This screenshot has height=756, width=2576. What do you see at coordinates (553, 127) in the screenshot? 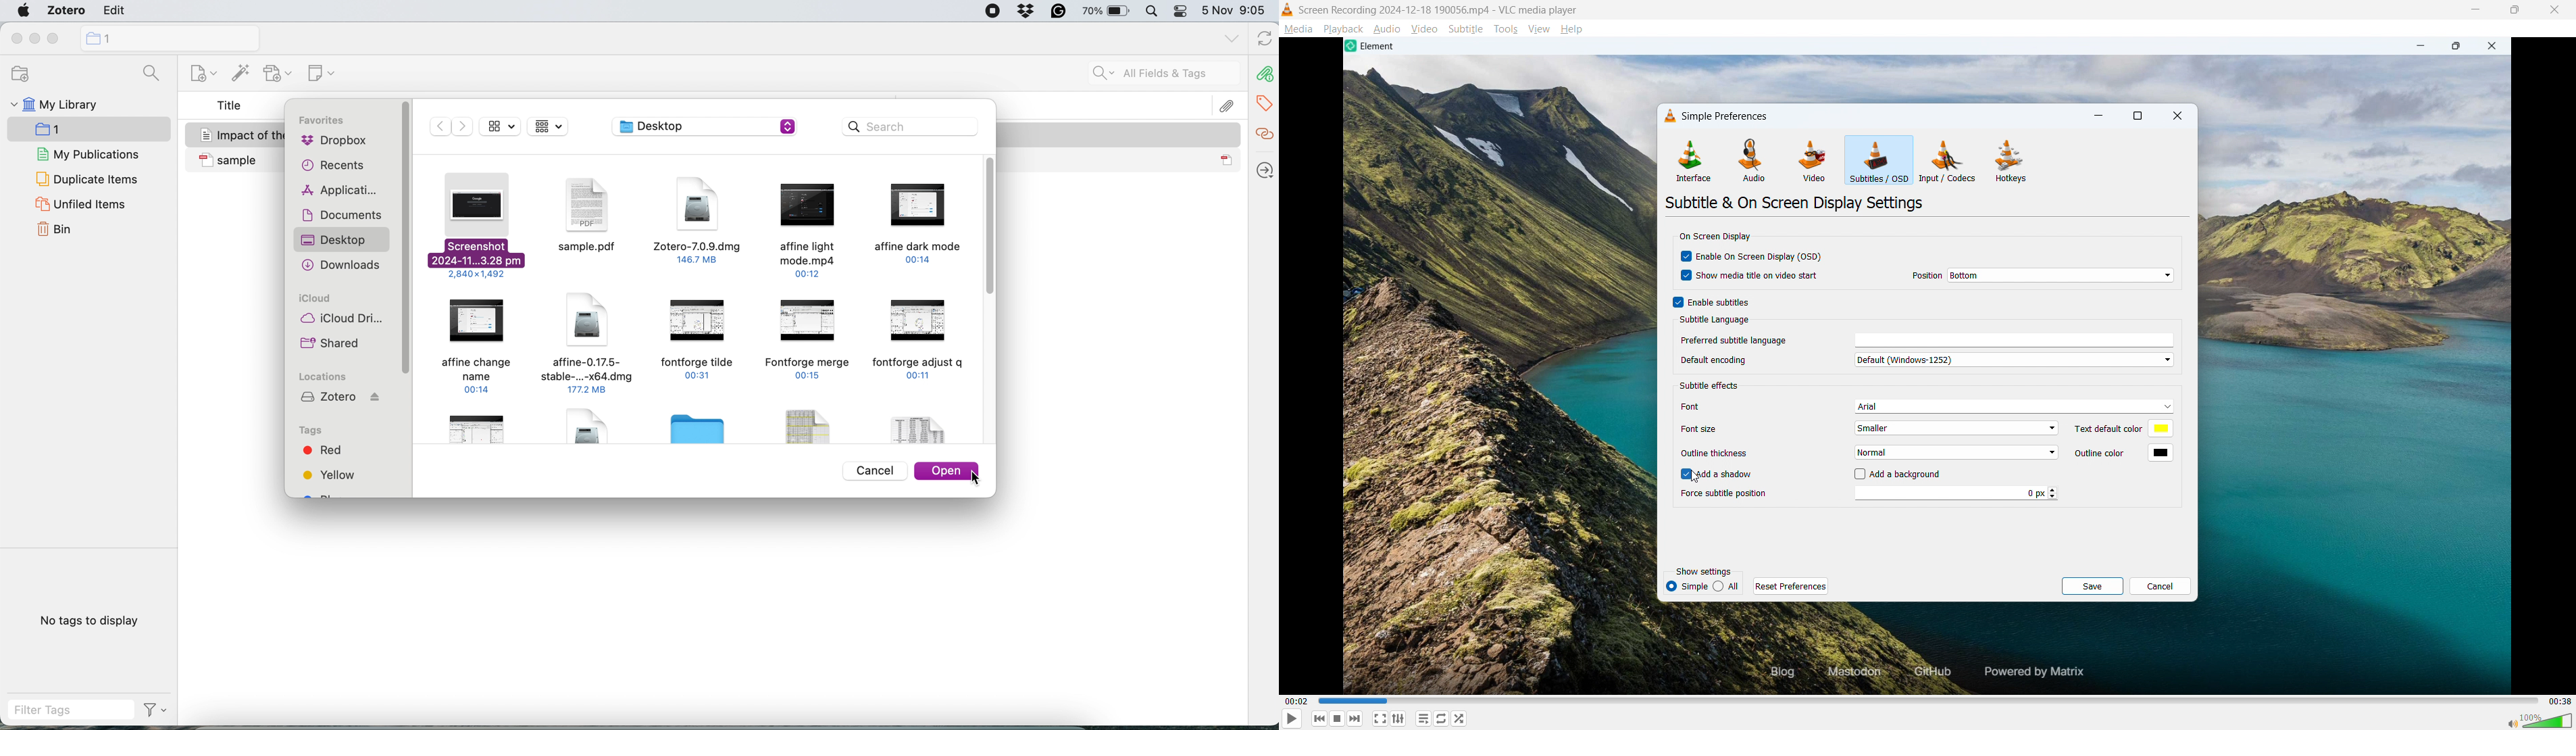
I see `Displaay as` at bounding box center [553, 127].